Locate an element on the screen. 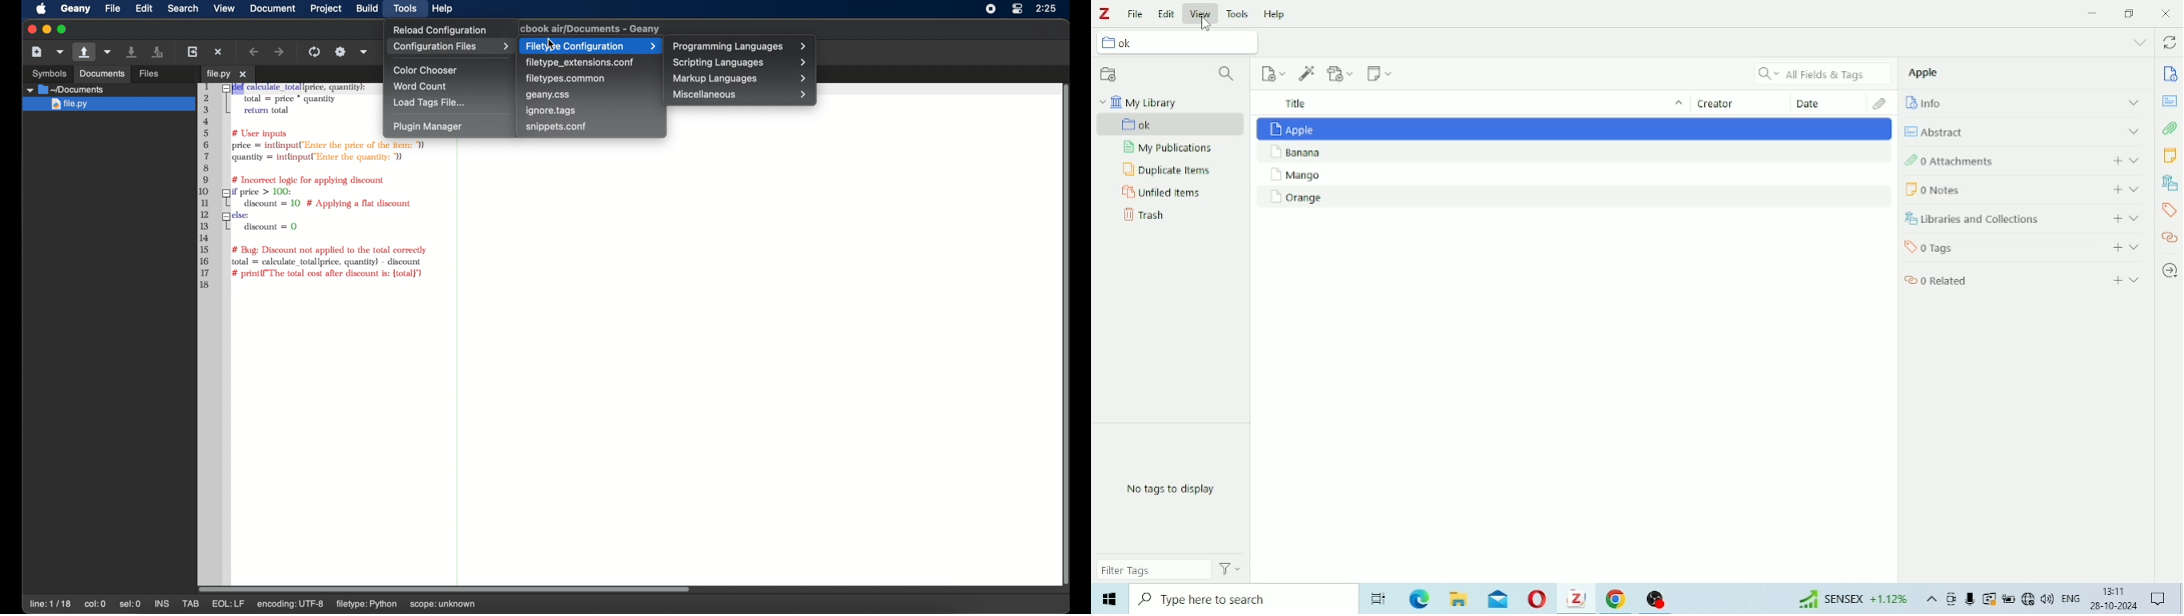 The width and height of the screenshot is (2184, 616). Filter Tags. is located at coordinates (1172, 571).